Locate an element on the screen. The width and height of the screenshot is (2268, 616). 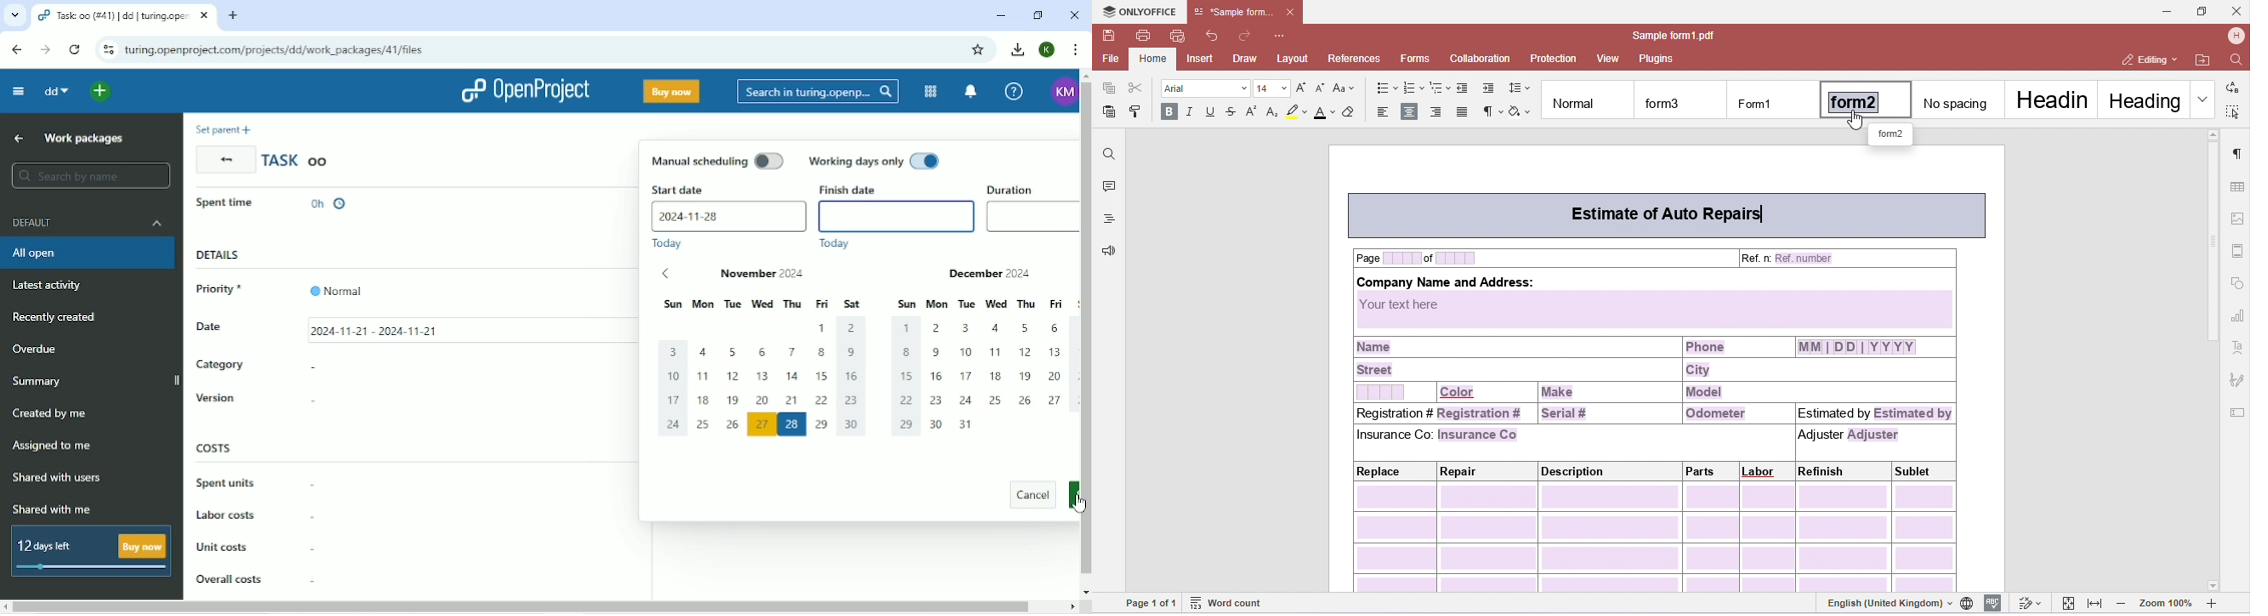
View site information is located at coordinates (107, 50).